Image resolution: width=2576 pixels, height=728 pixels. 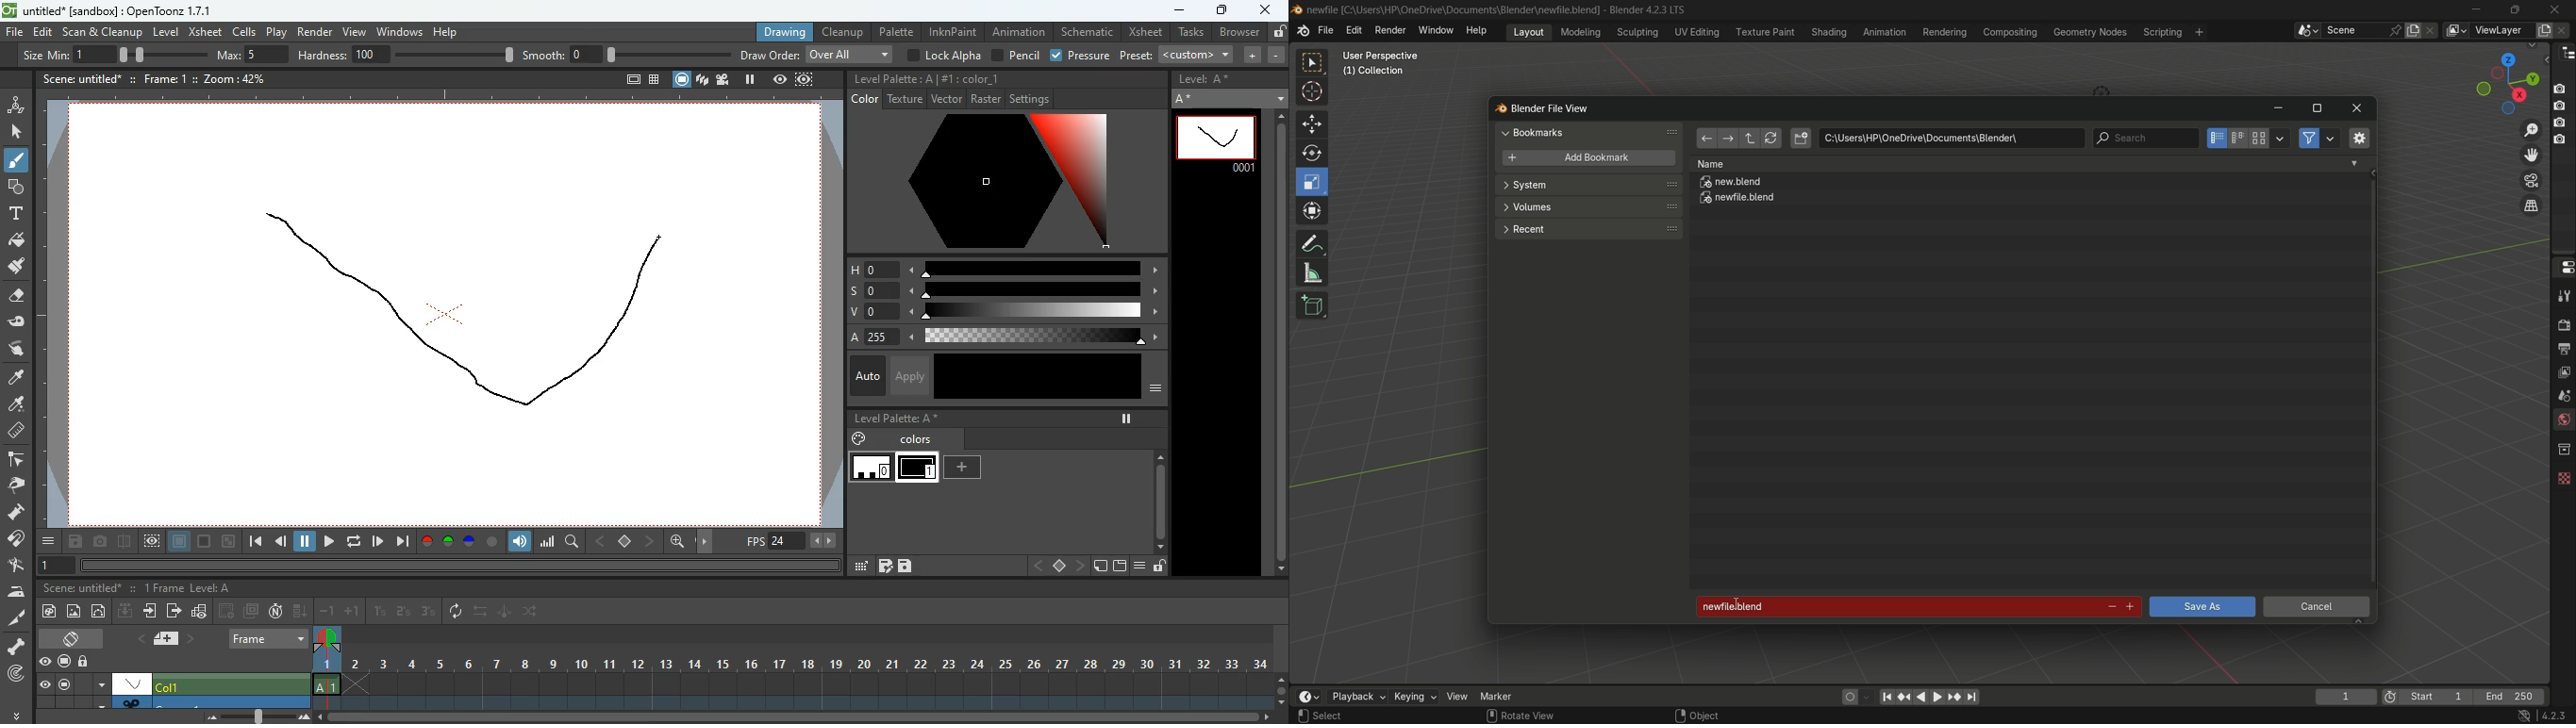 I want to click on scroll, so click(x=802, y=718).